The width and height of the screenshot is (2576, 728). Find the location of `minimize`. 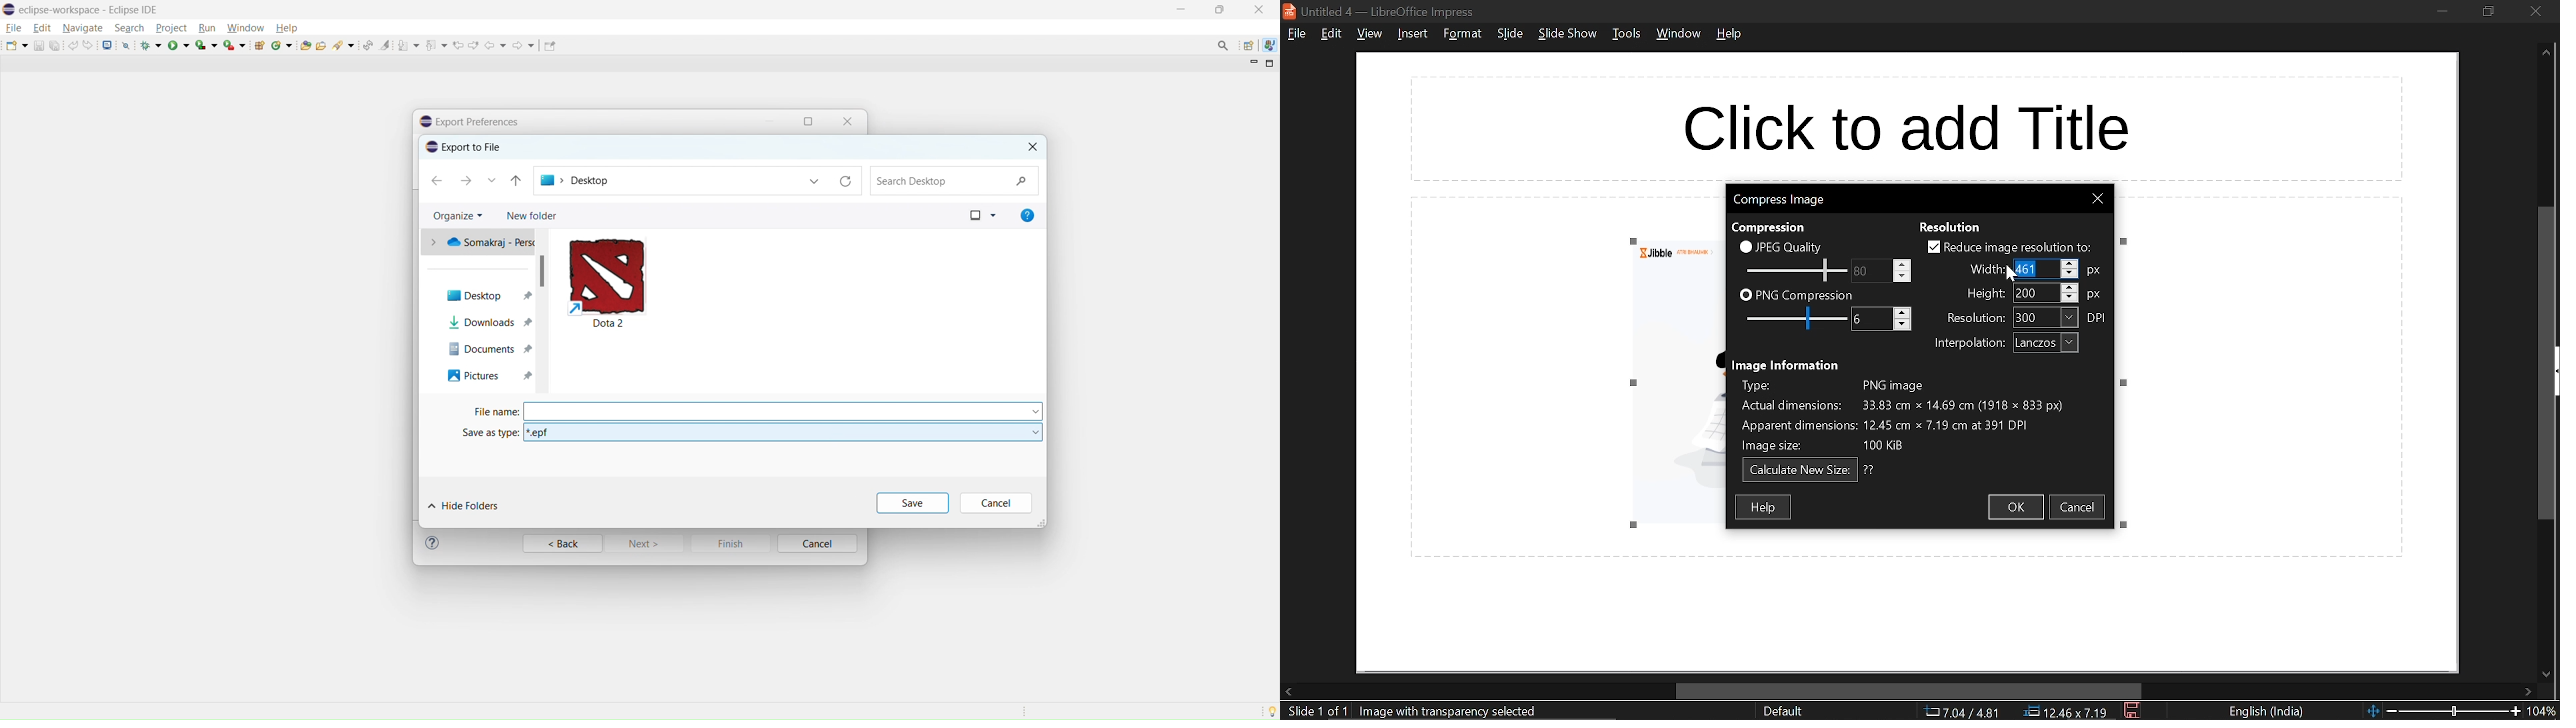

minimize is located at coordinates (2442, 11).